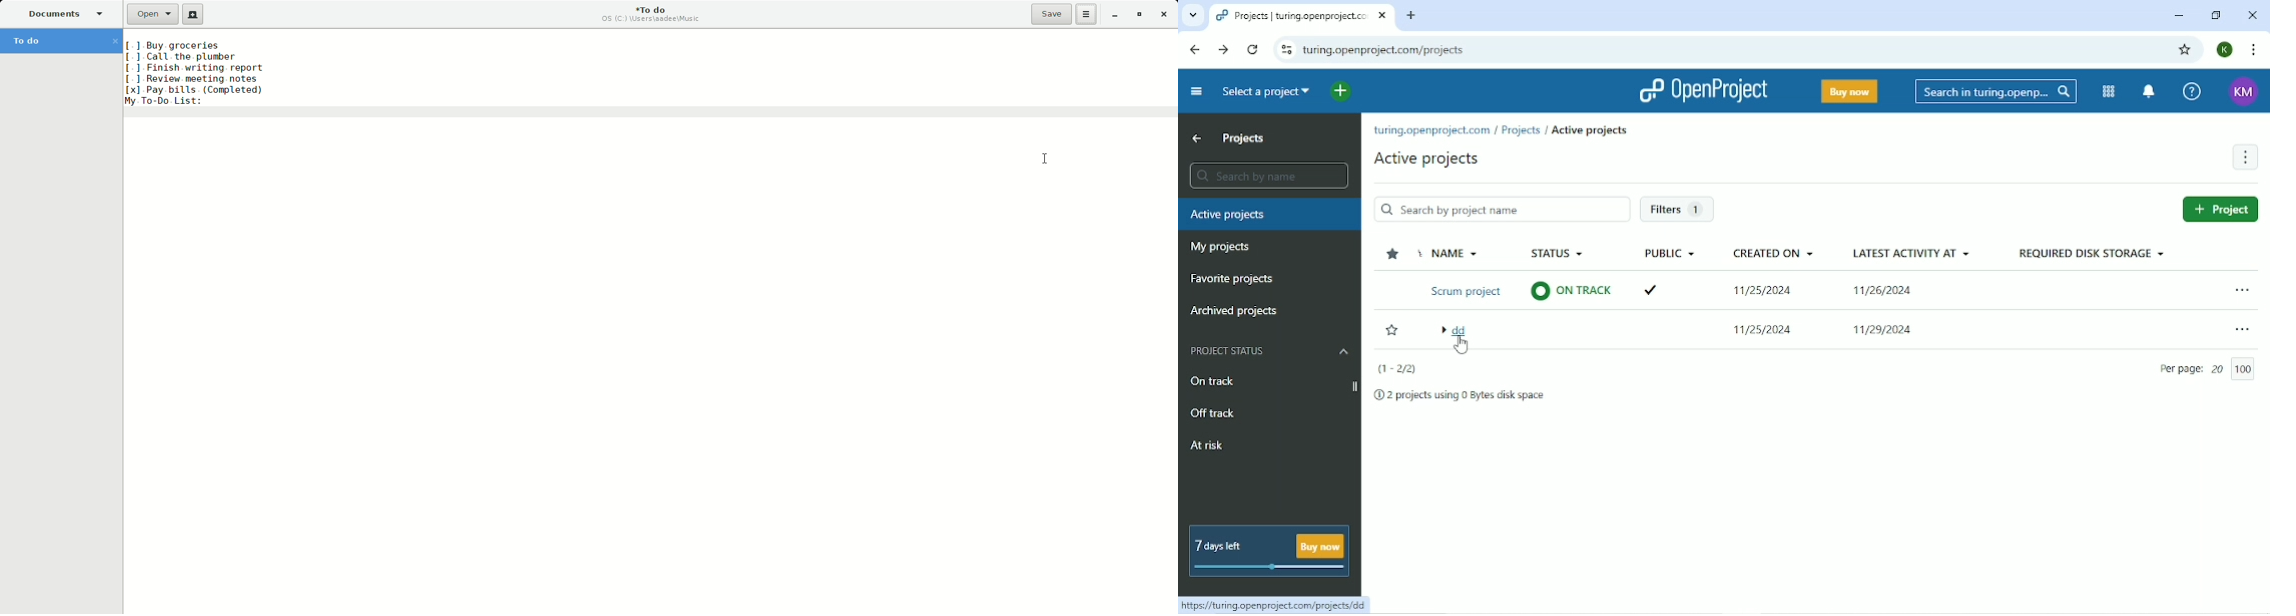 The height and width of the screenshot is (616, 2296). Describe the element at coordinates (1254, 50) in the screenshot. I see `Reload this page` at that location.